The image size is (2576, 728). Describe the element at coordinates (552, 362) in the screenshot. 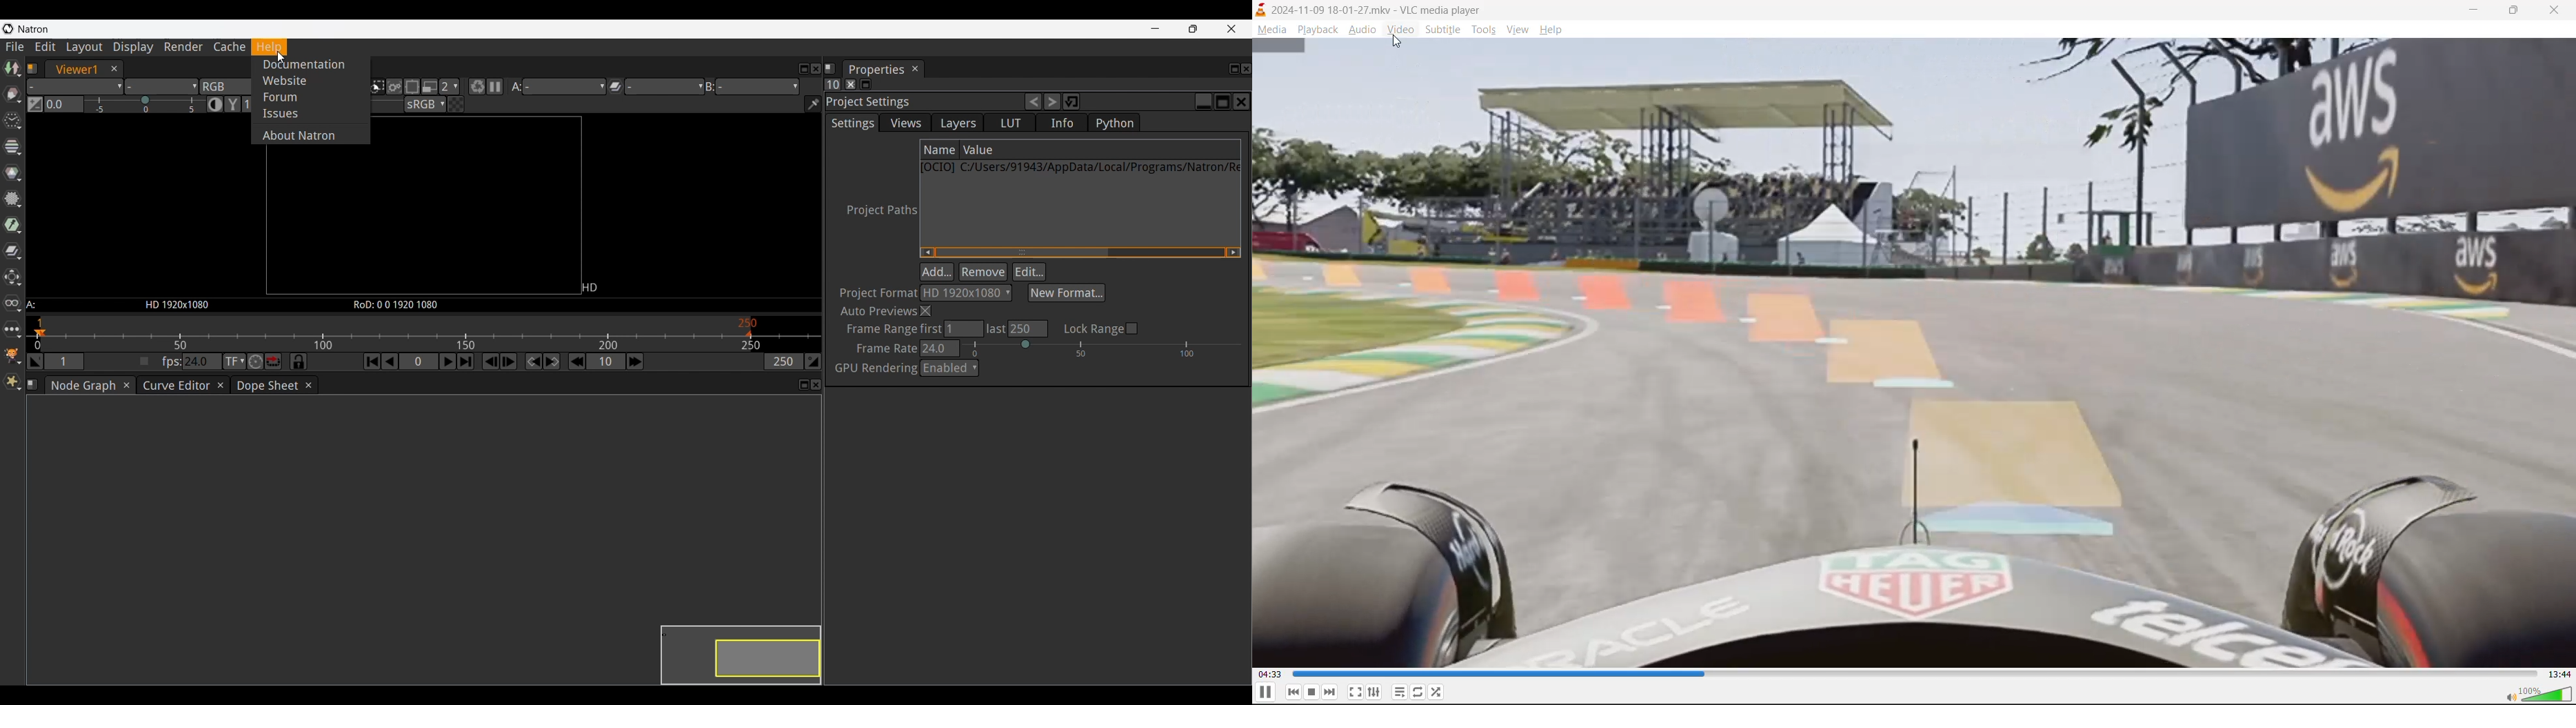

I see `Next keyframe` at that location.